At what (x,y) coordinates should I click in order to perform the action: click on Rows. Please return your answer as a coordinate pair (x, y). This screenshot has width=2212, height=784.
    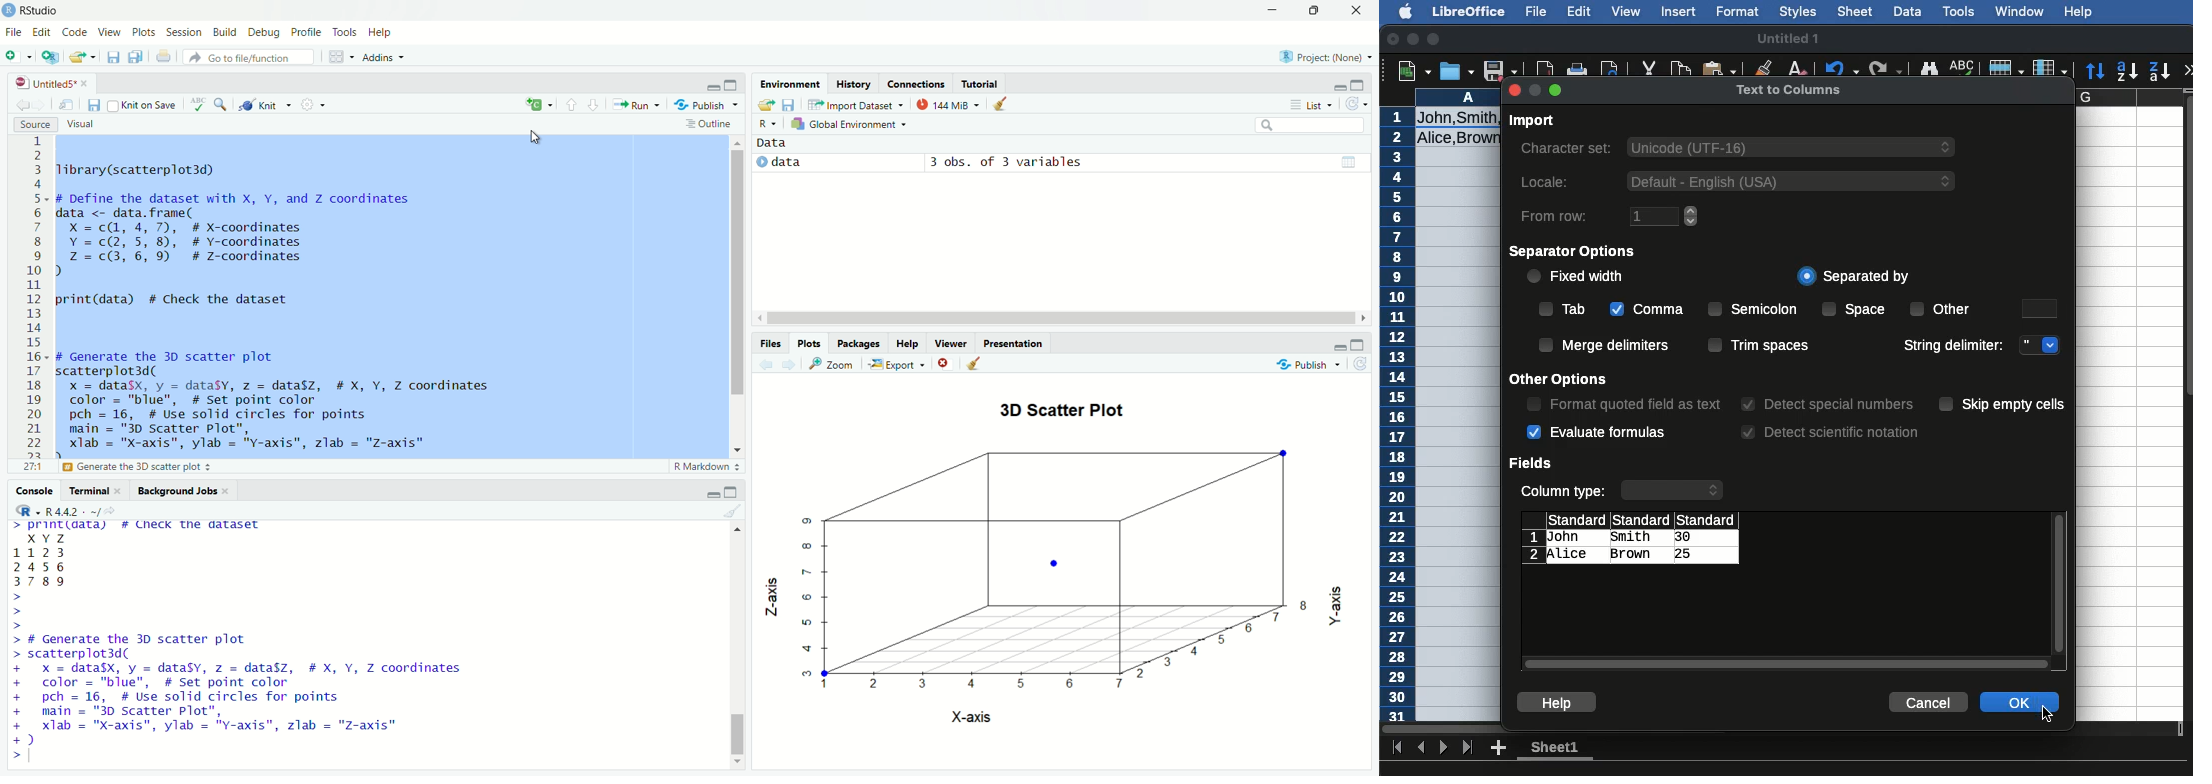
    Looking at the image, I should click on (2007, 69).